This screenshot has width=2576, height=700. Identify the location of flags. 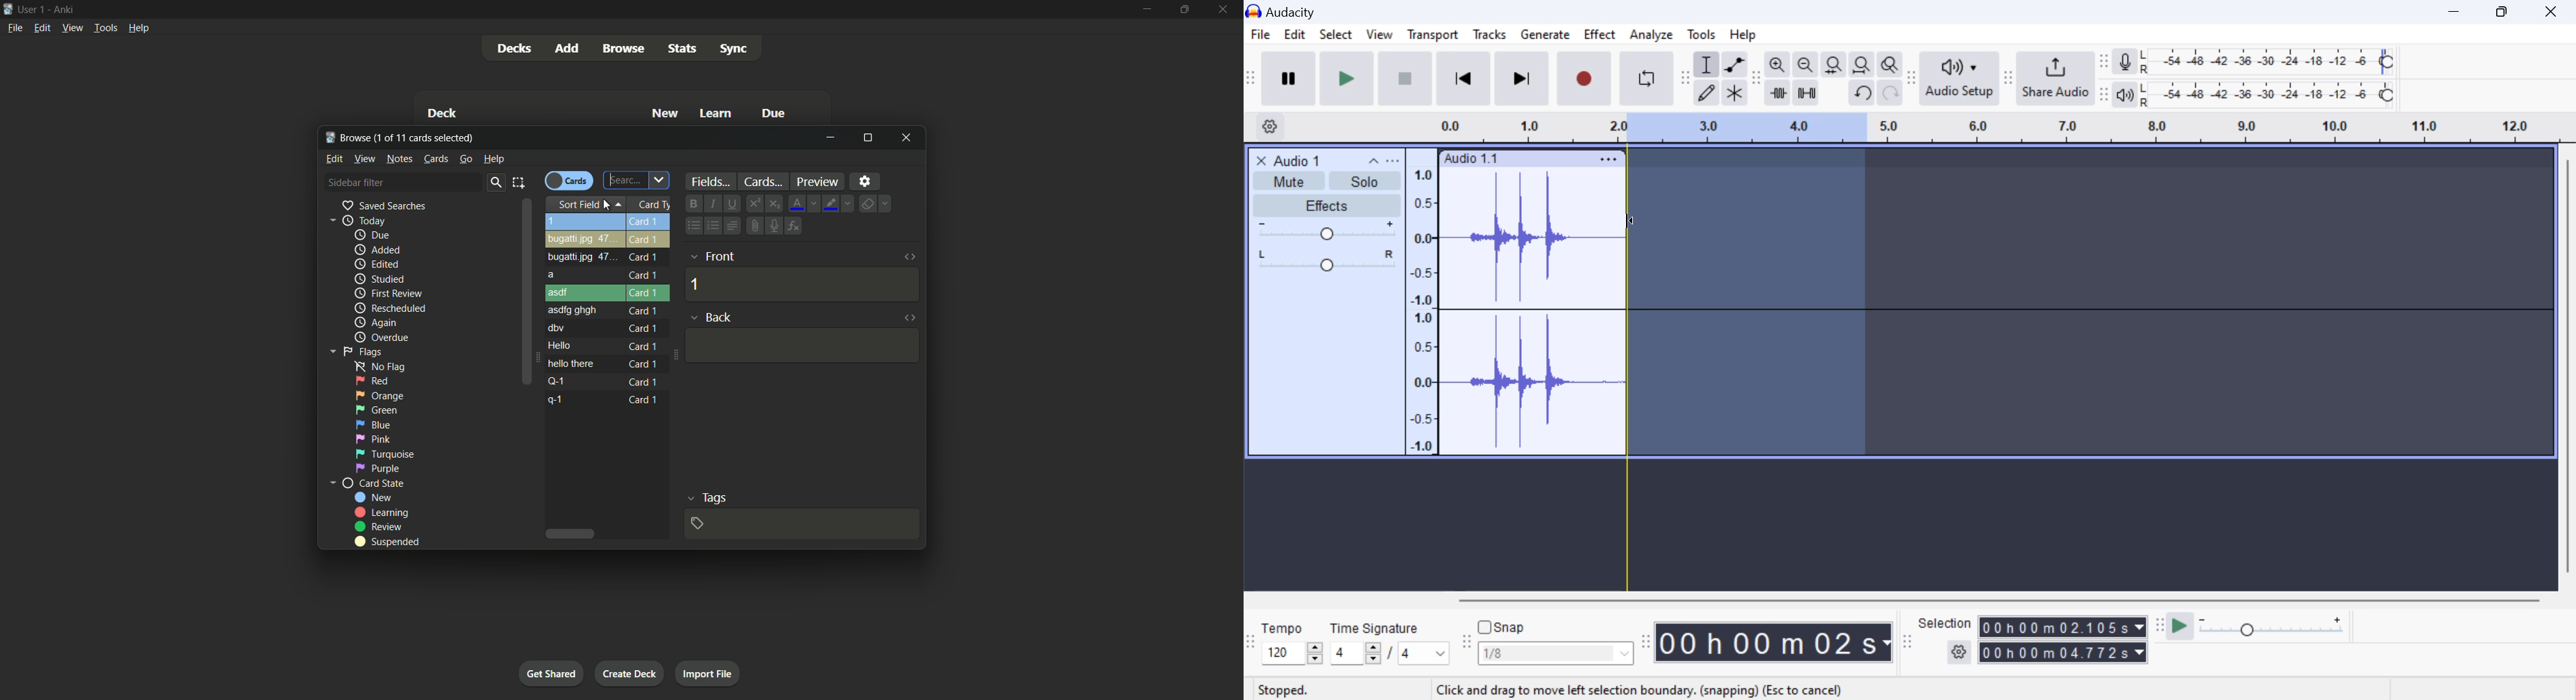
(362, 353).